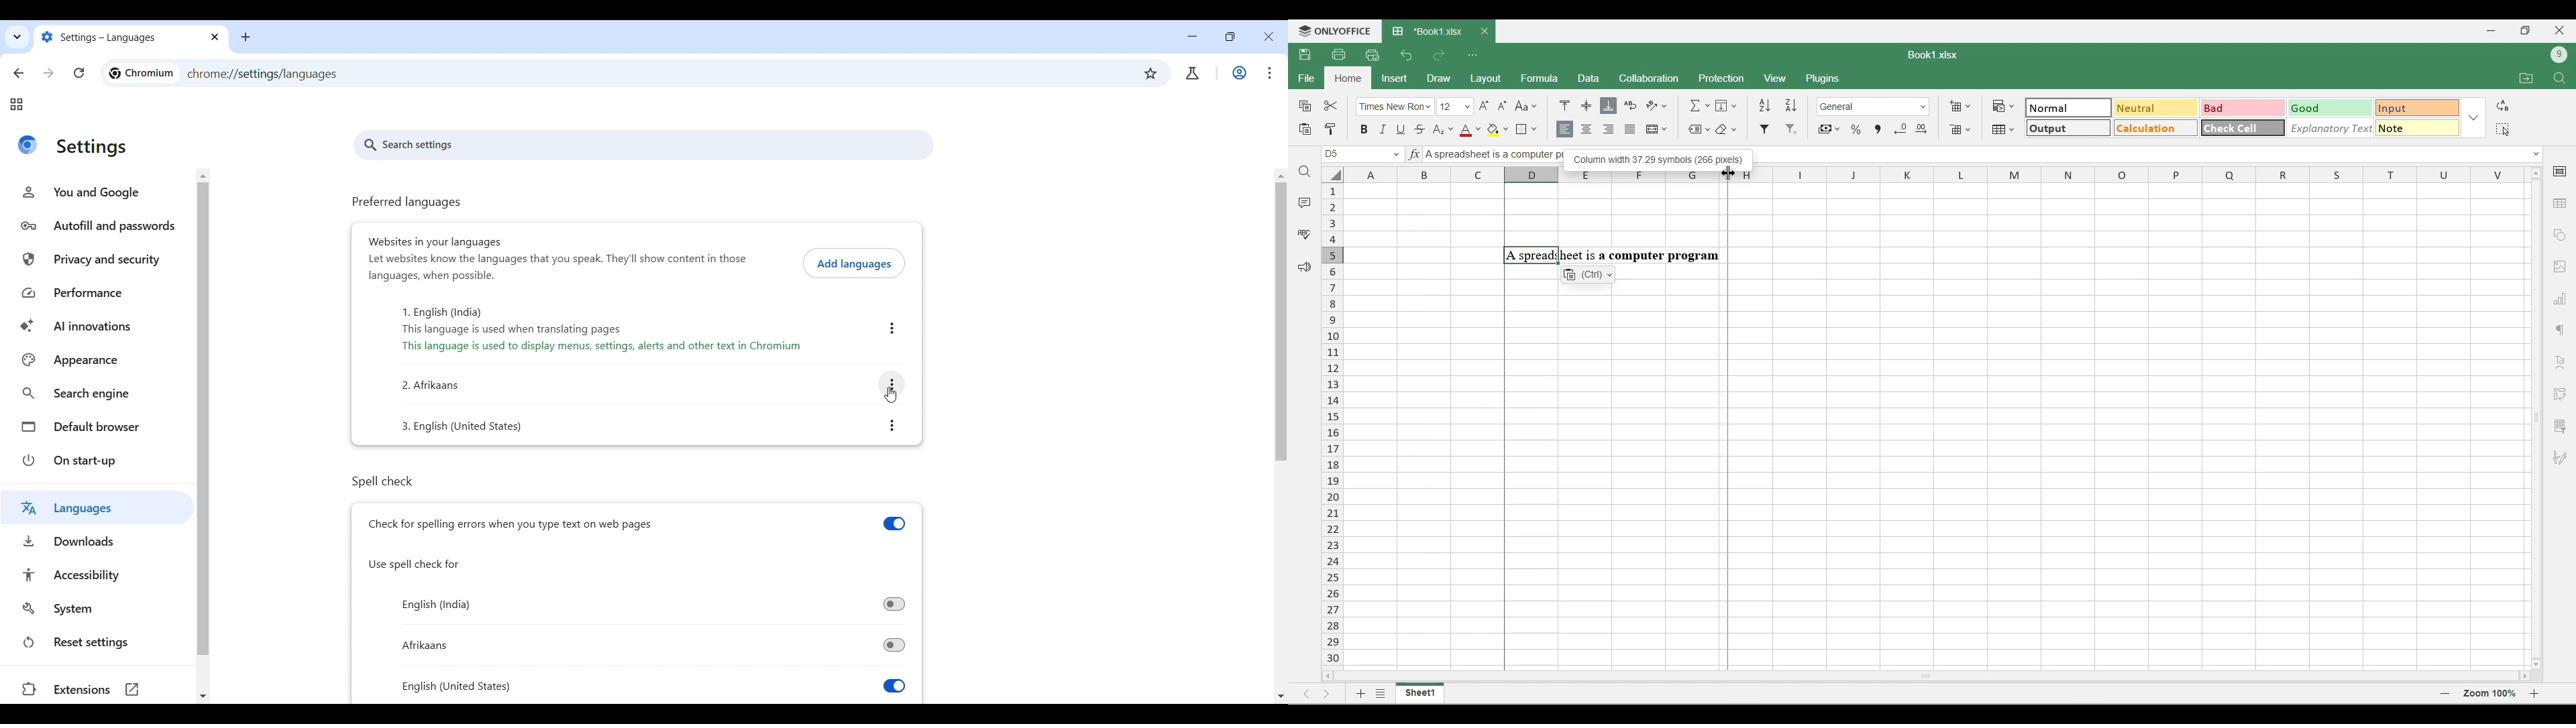 This screenshot has height=728, width=2576. Describe the element at coordinates (2489, 692) in the screenshot. I see `Zoom 100%` at that location.